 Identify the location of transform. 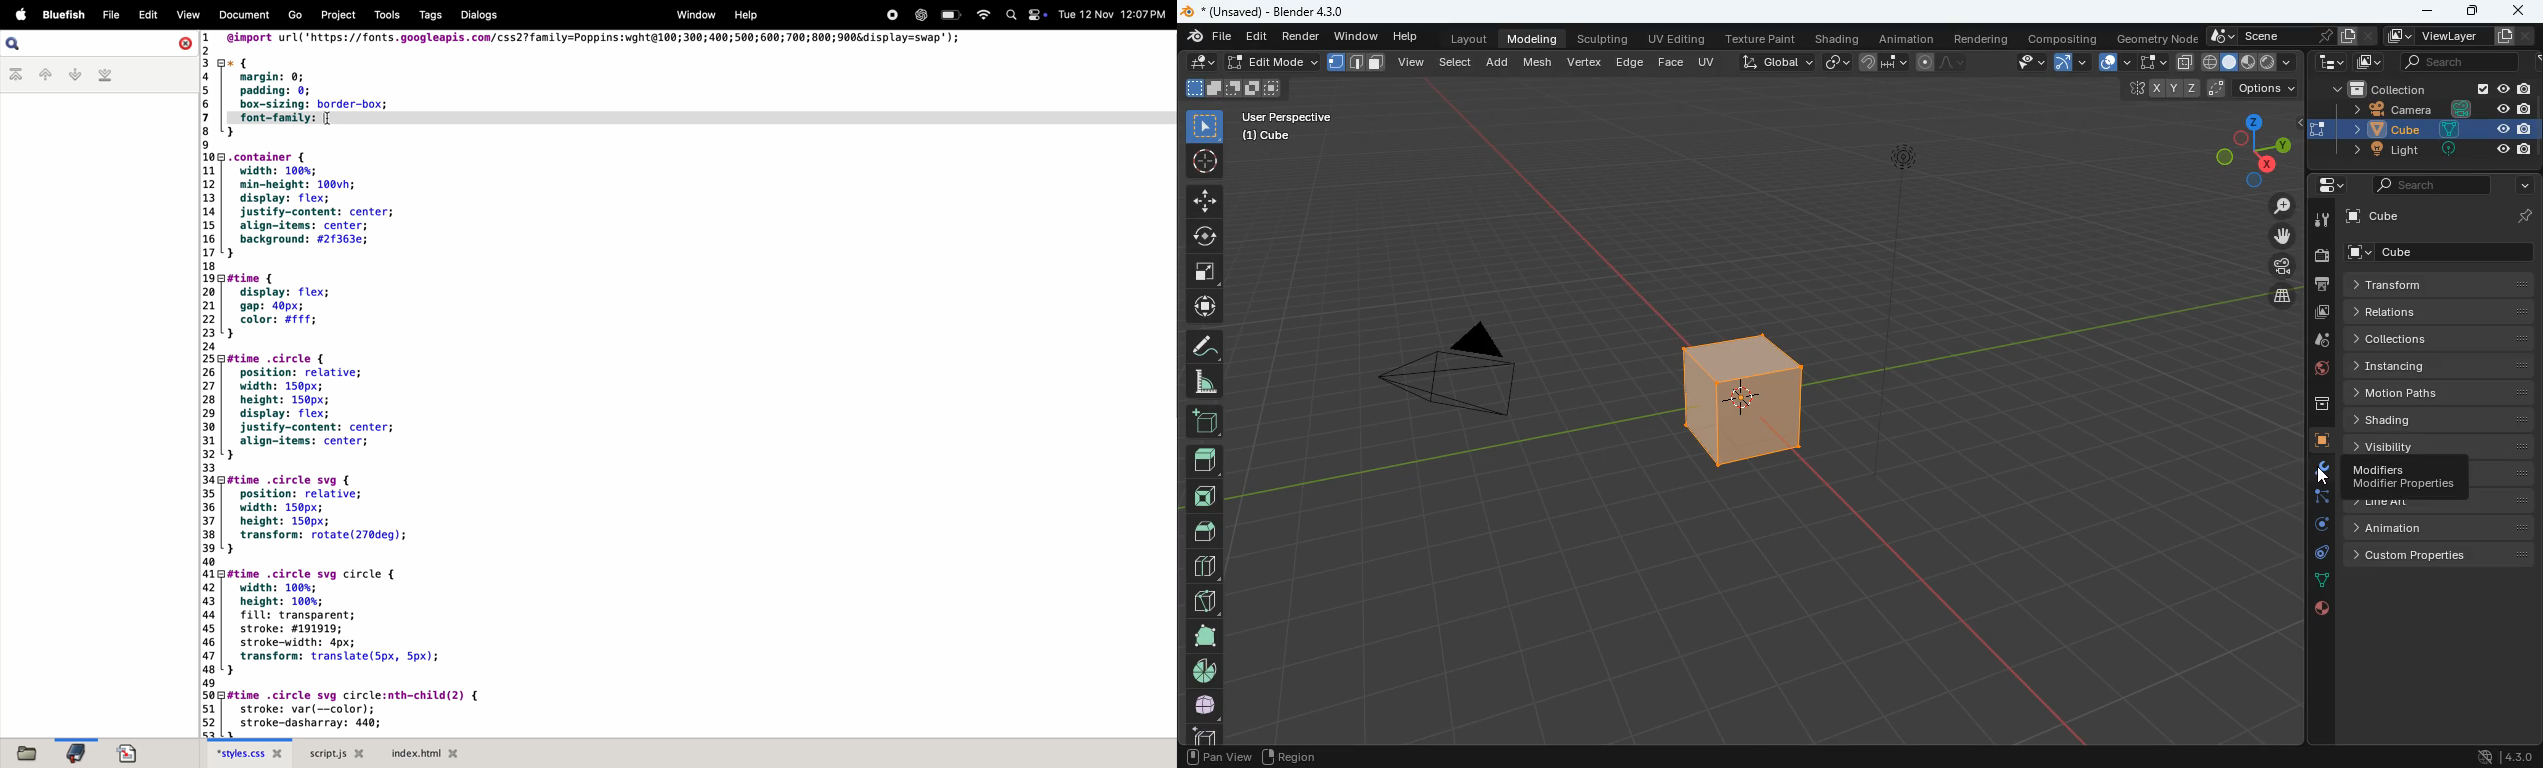
(2441, 285).